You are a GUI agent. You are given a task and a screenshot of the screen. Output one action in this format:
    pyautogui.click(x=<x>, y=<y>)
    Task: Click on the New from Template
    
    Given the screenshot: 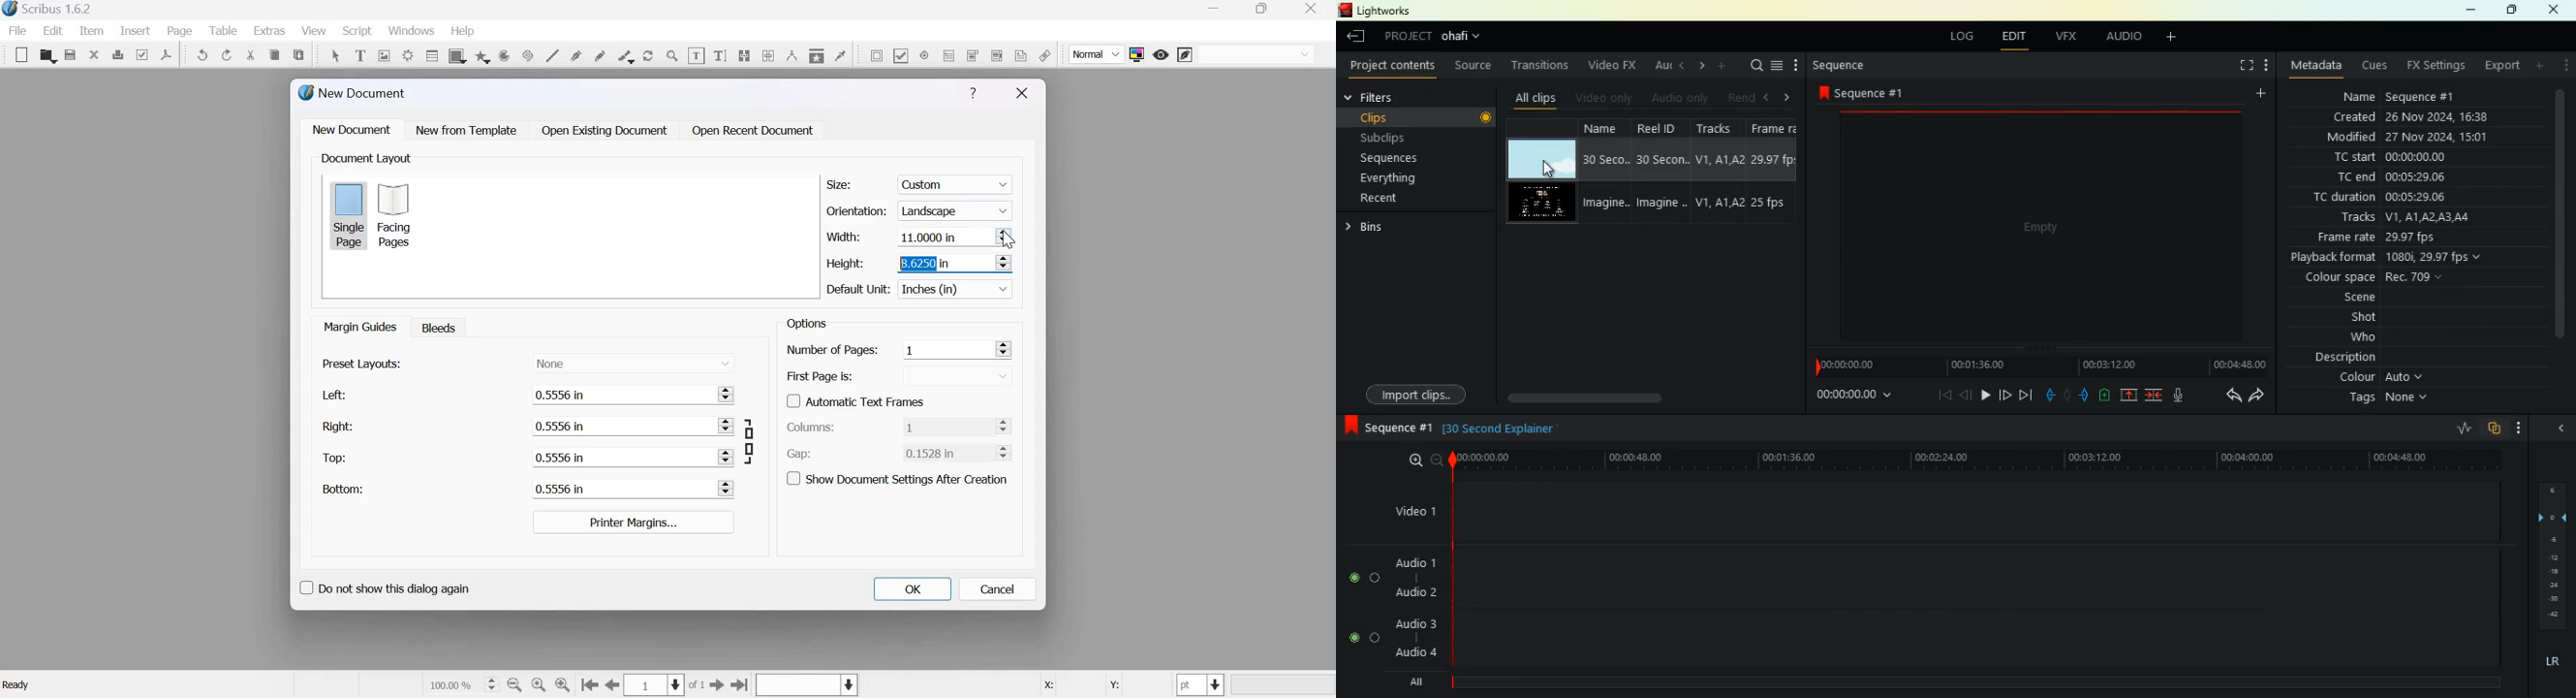 What is the action you would take?
    pyautogui.click(x=469, y=130)
    